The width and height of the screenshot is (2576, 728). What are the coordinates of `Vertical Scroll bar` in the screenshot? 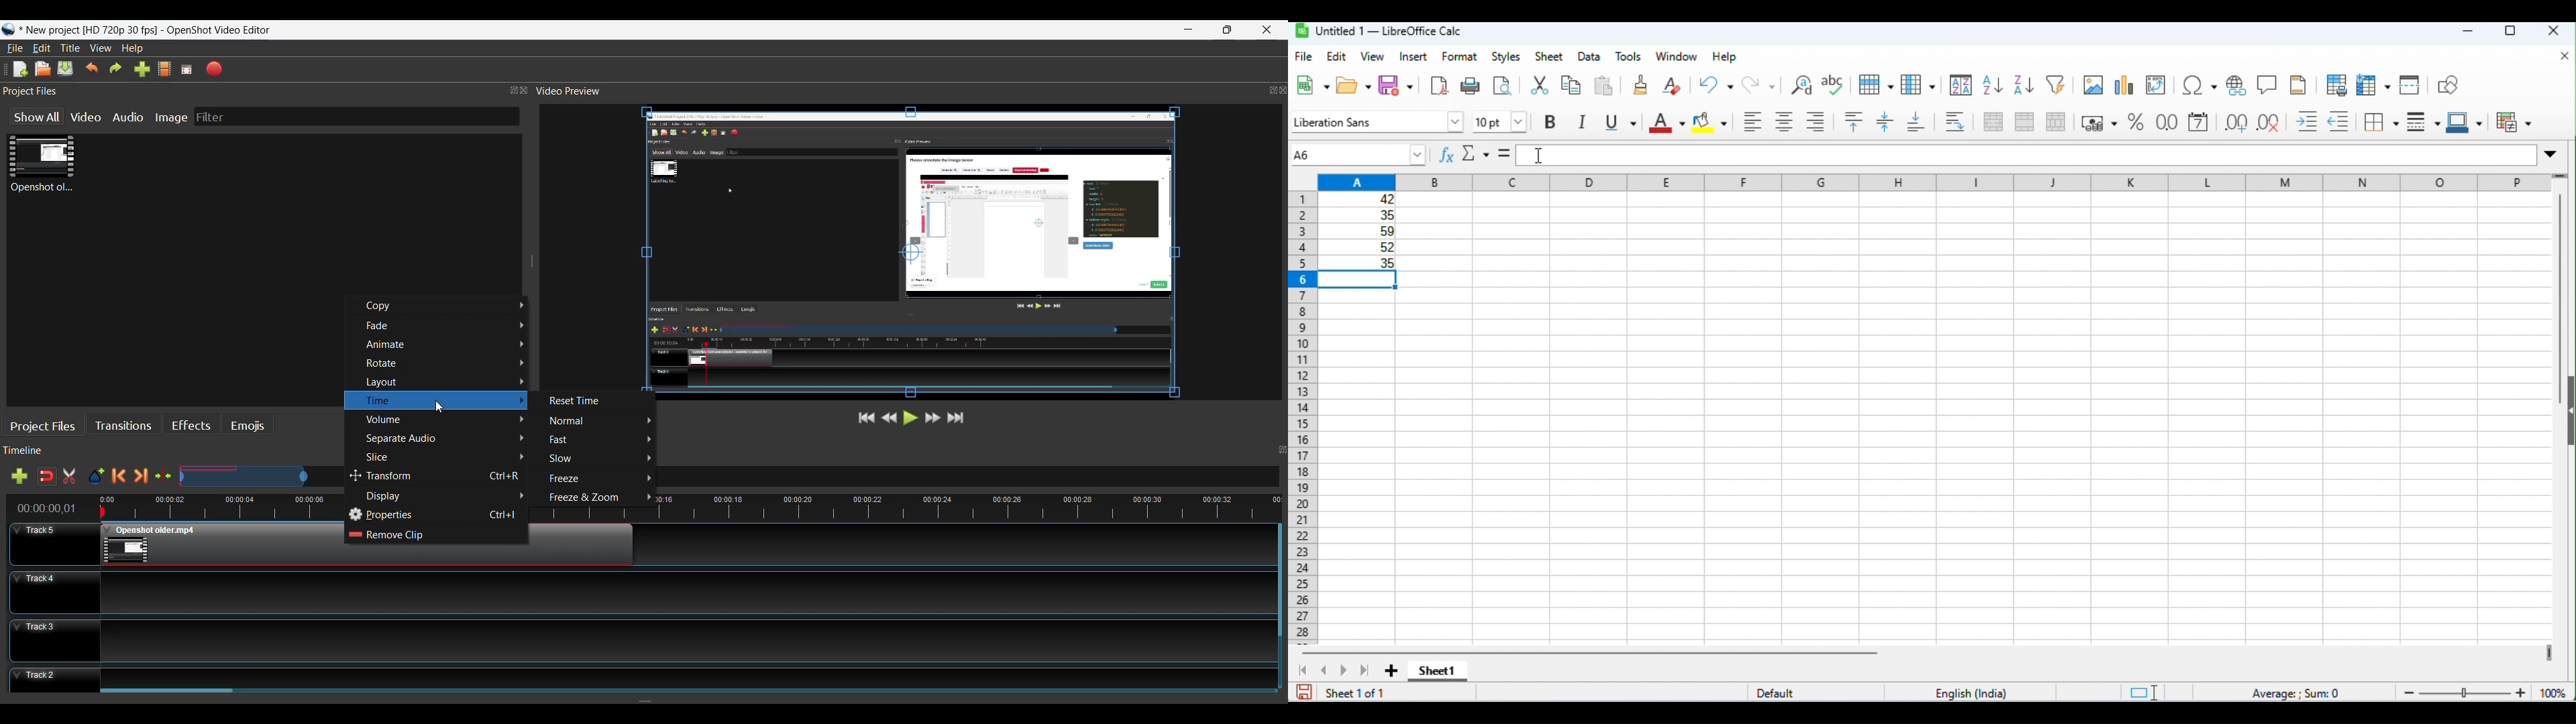 It's located at (1279, 581).